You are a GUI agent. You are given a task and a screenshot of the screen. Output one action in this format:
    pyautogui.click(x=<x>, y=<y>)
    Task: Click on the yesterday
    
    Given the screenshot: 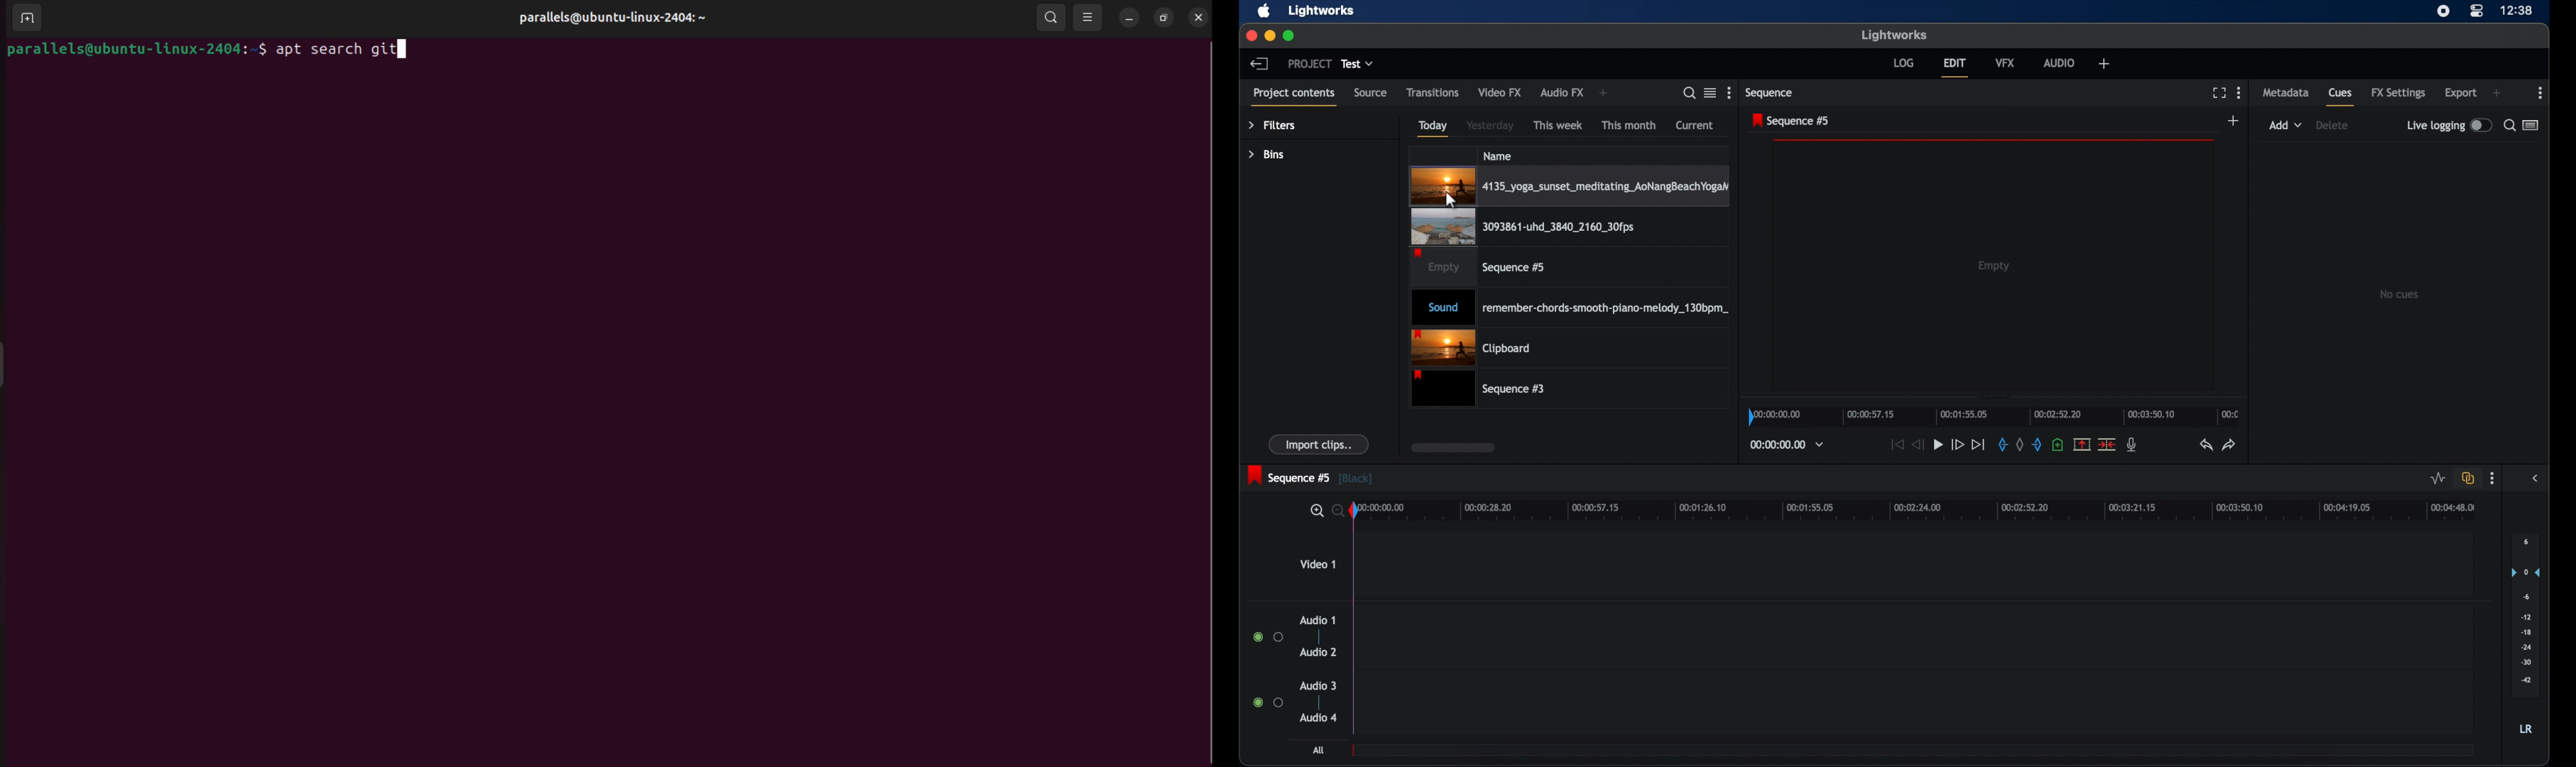 What is the action you would take?
    pyautogui.click(x=1491, y=125)
    